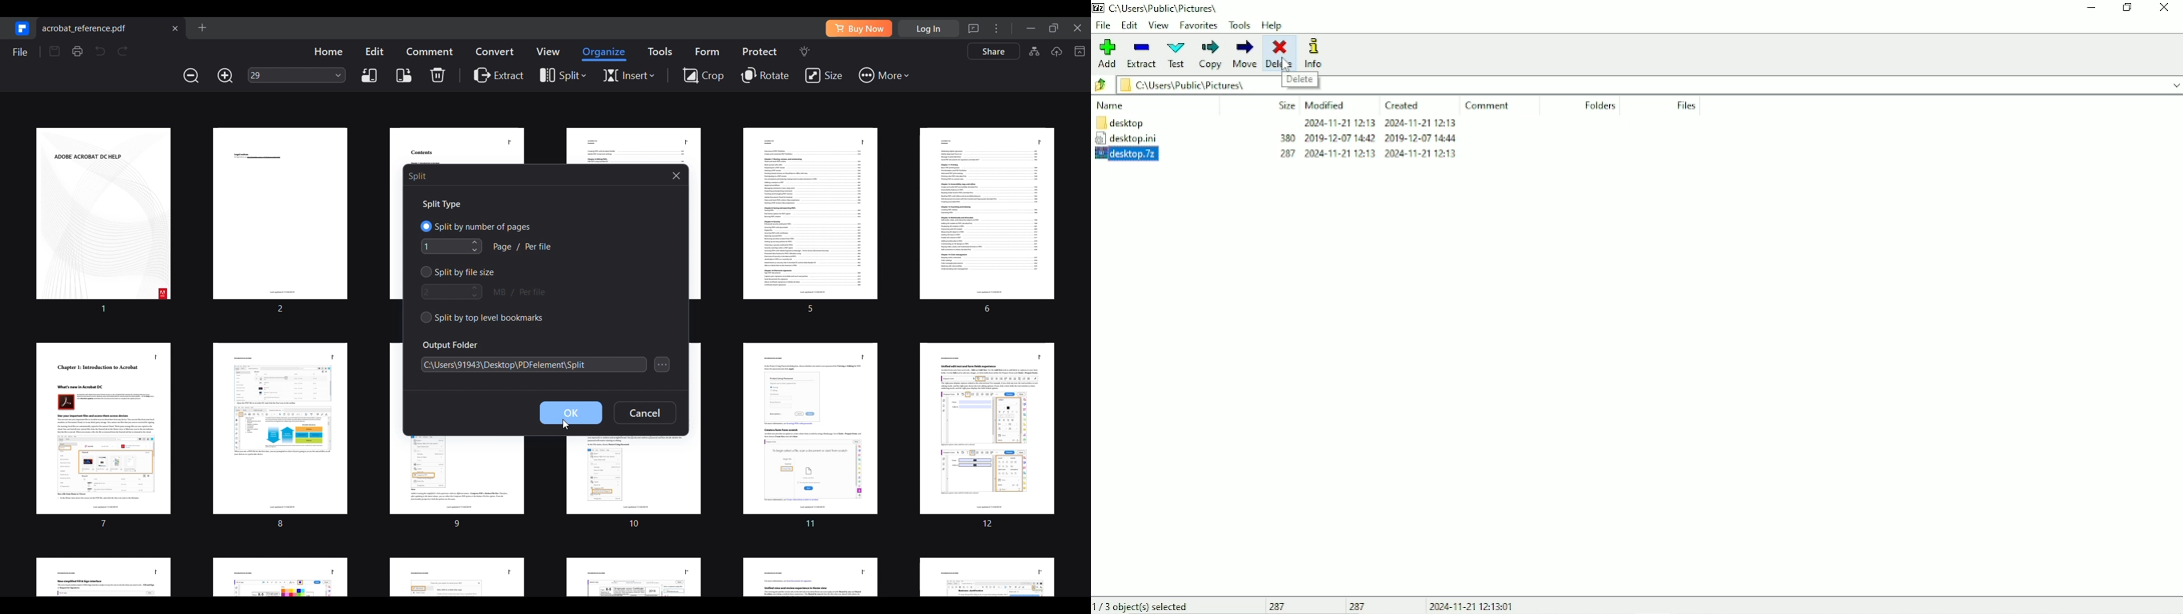 This screenshot has width=2184, height=616. I want to click on Size, so click(1285, 104).